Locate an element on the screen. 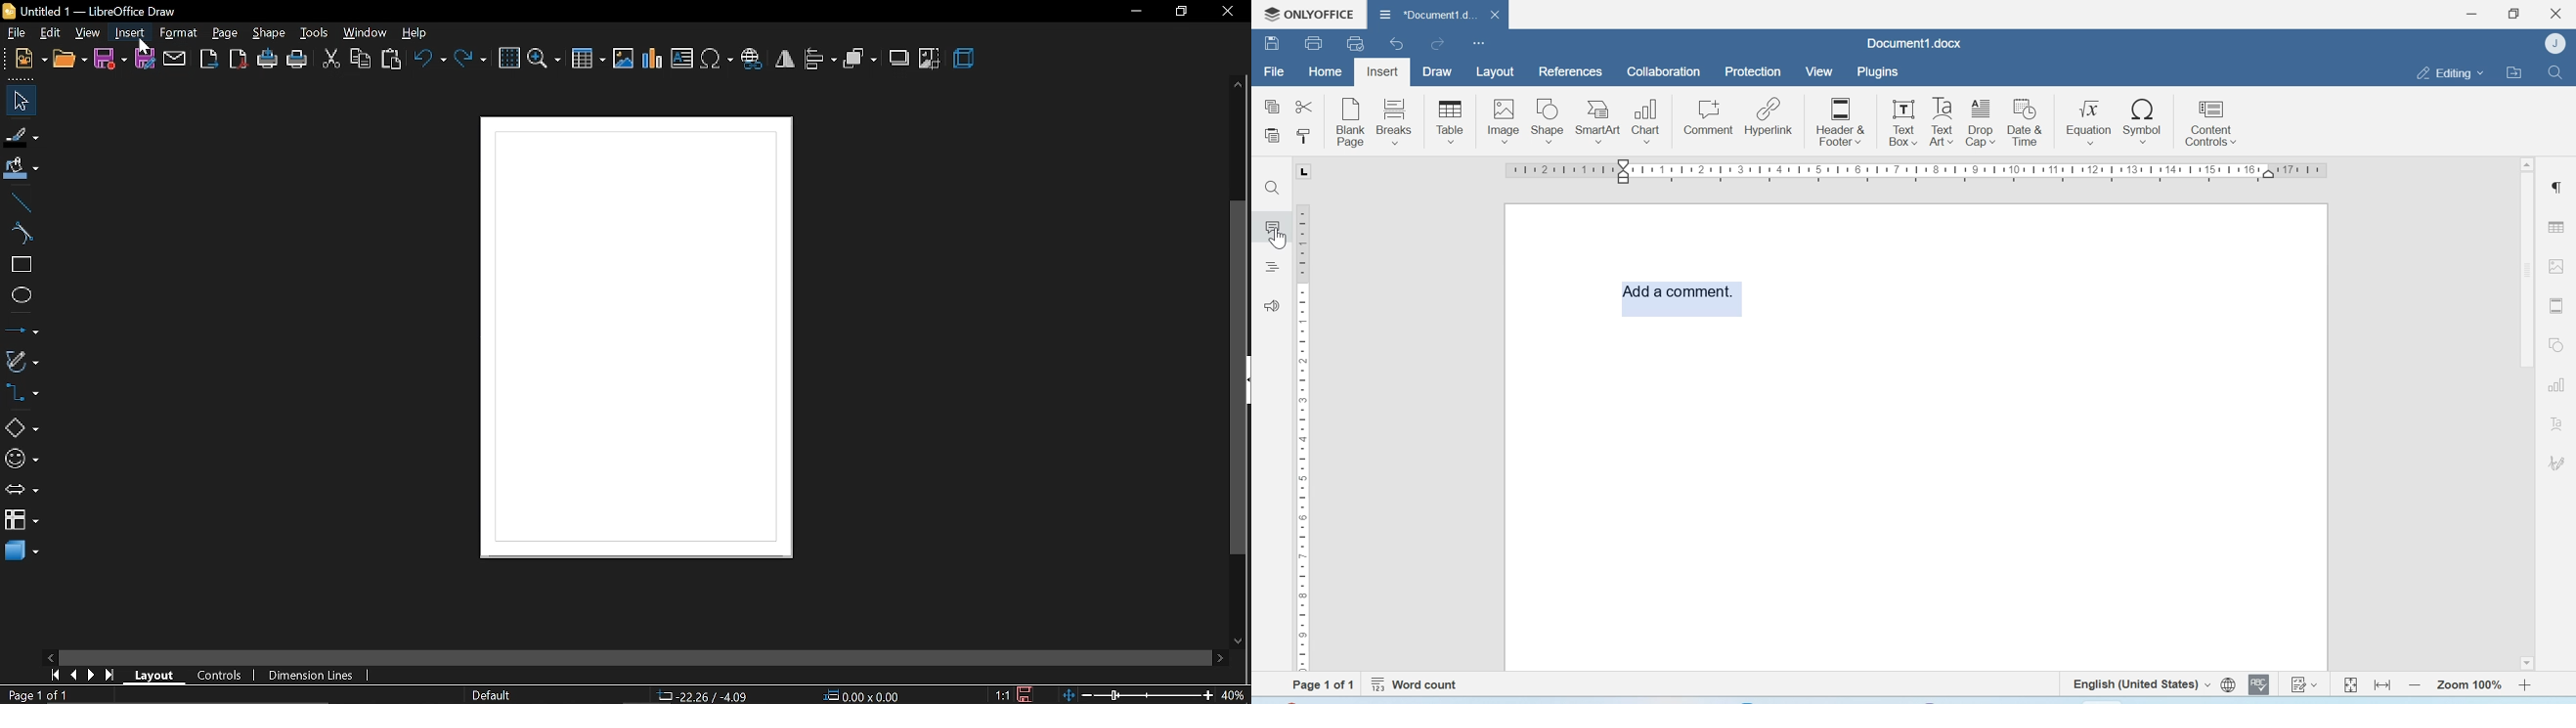 This screenshot has height=728, width=2576. Document1.docx is located at coordinates (1915, 43).